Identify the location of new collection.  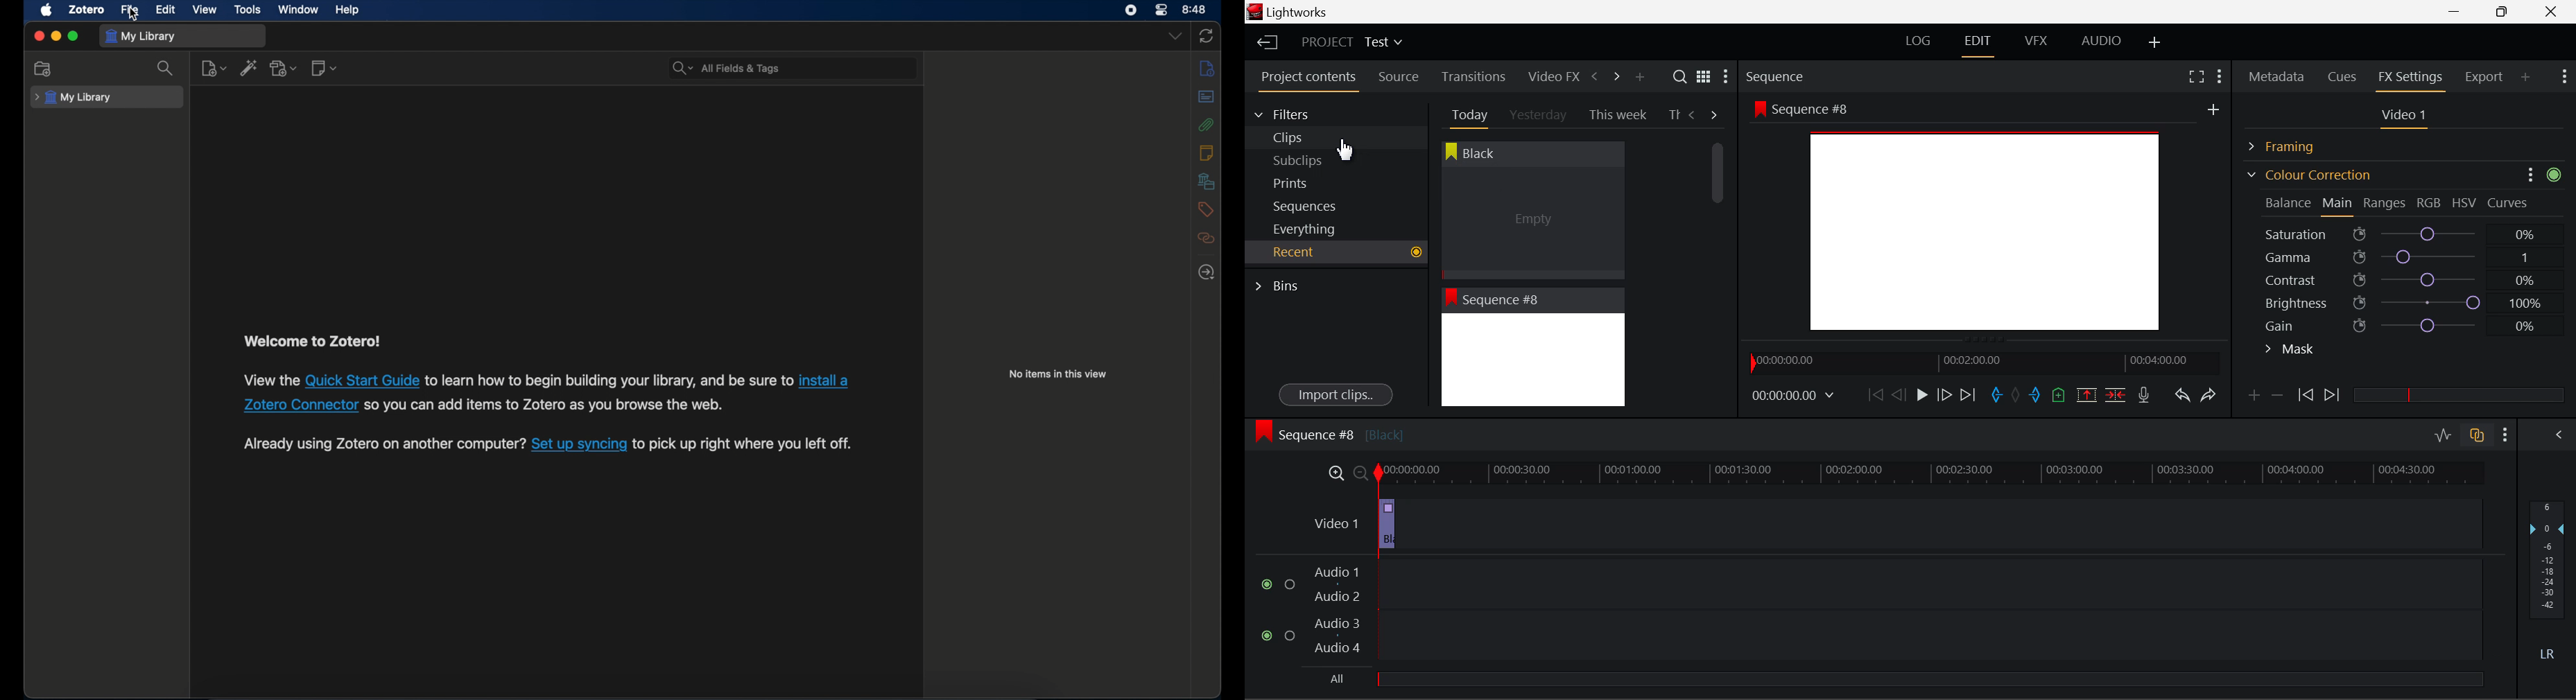
(44, 69).